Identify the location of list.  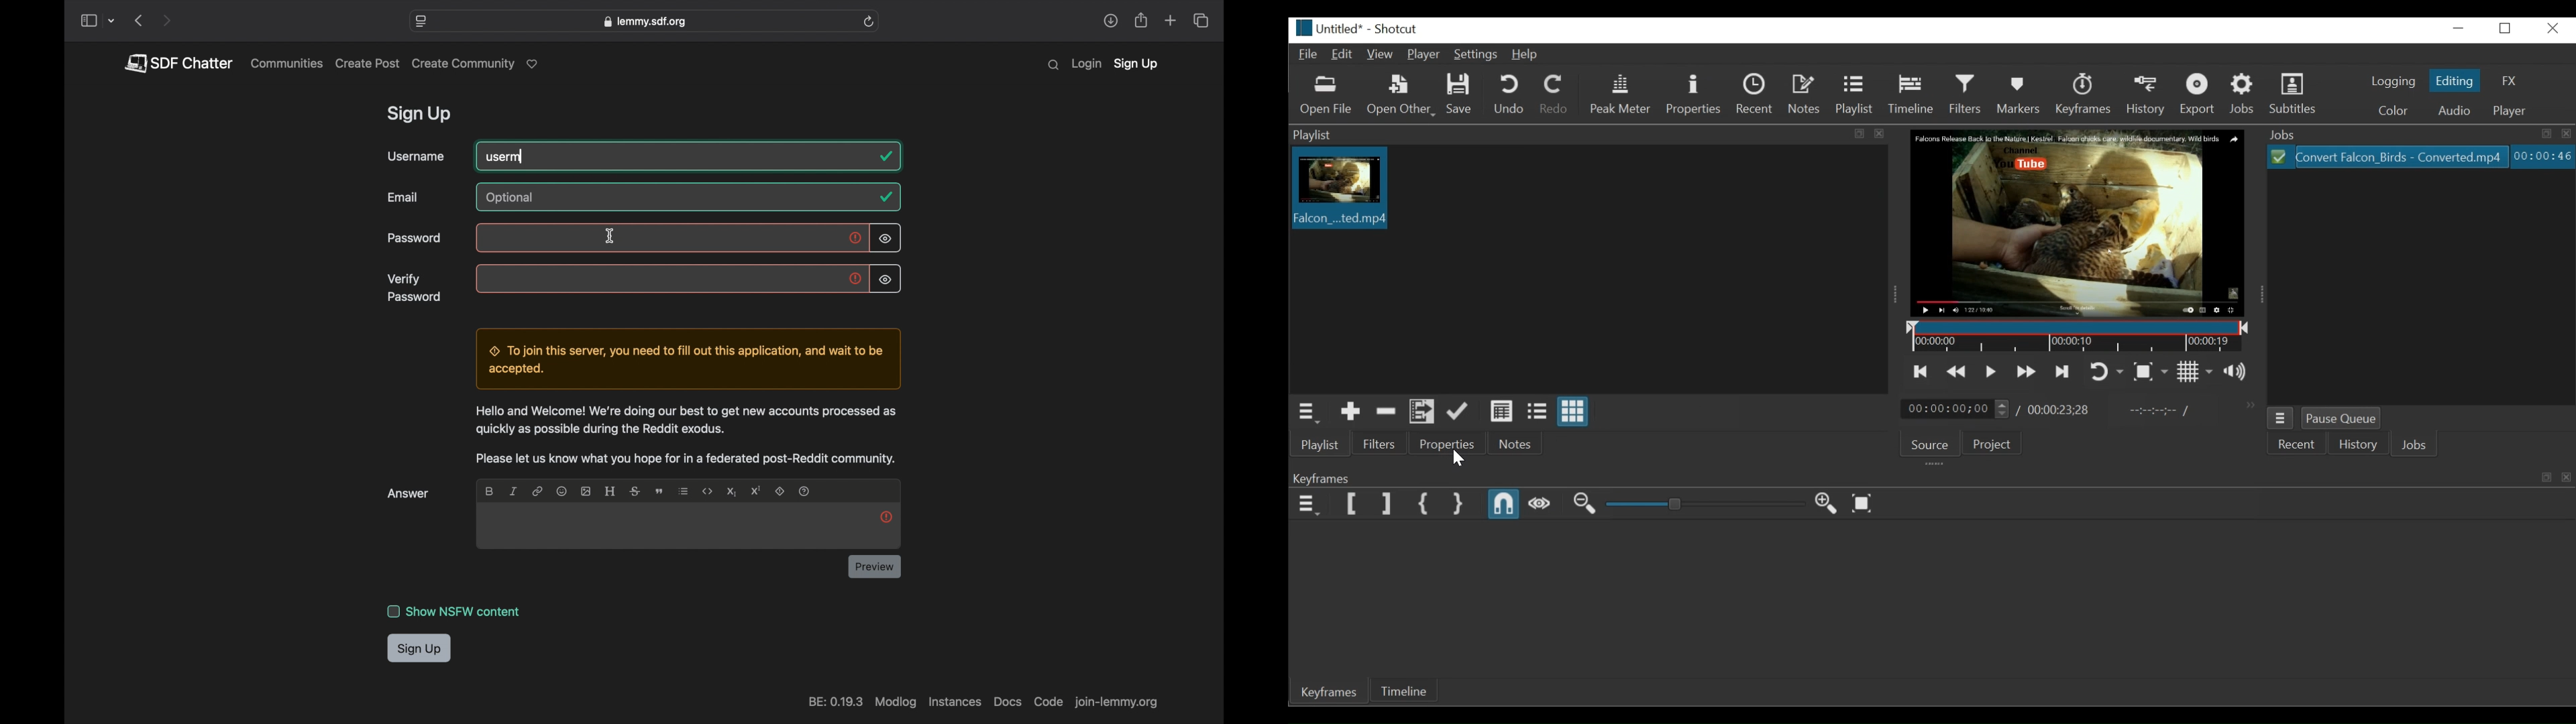
(684, 491).